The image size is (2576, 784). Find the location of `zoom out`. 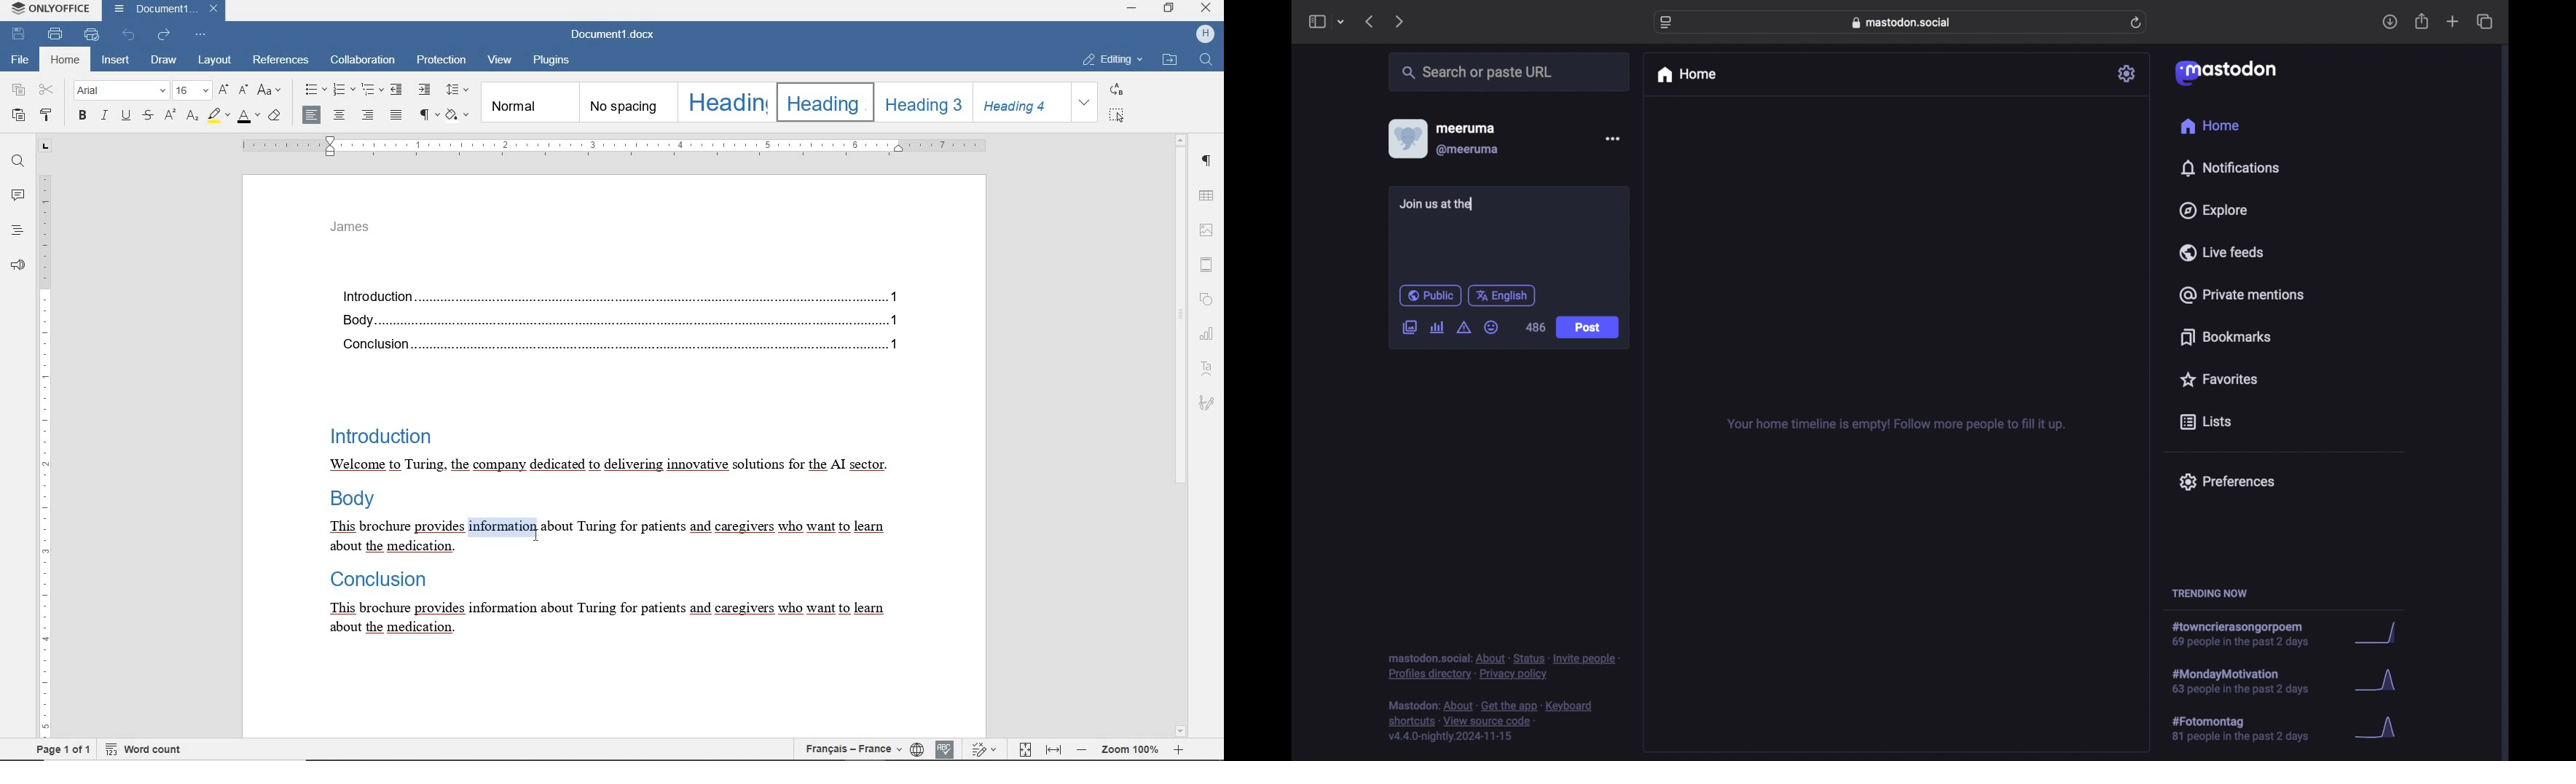

zoom out is located at coordinates (1080, 751).